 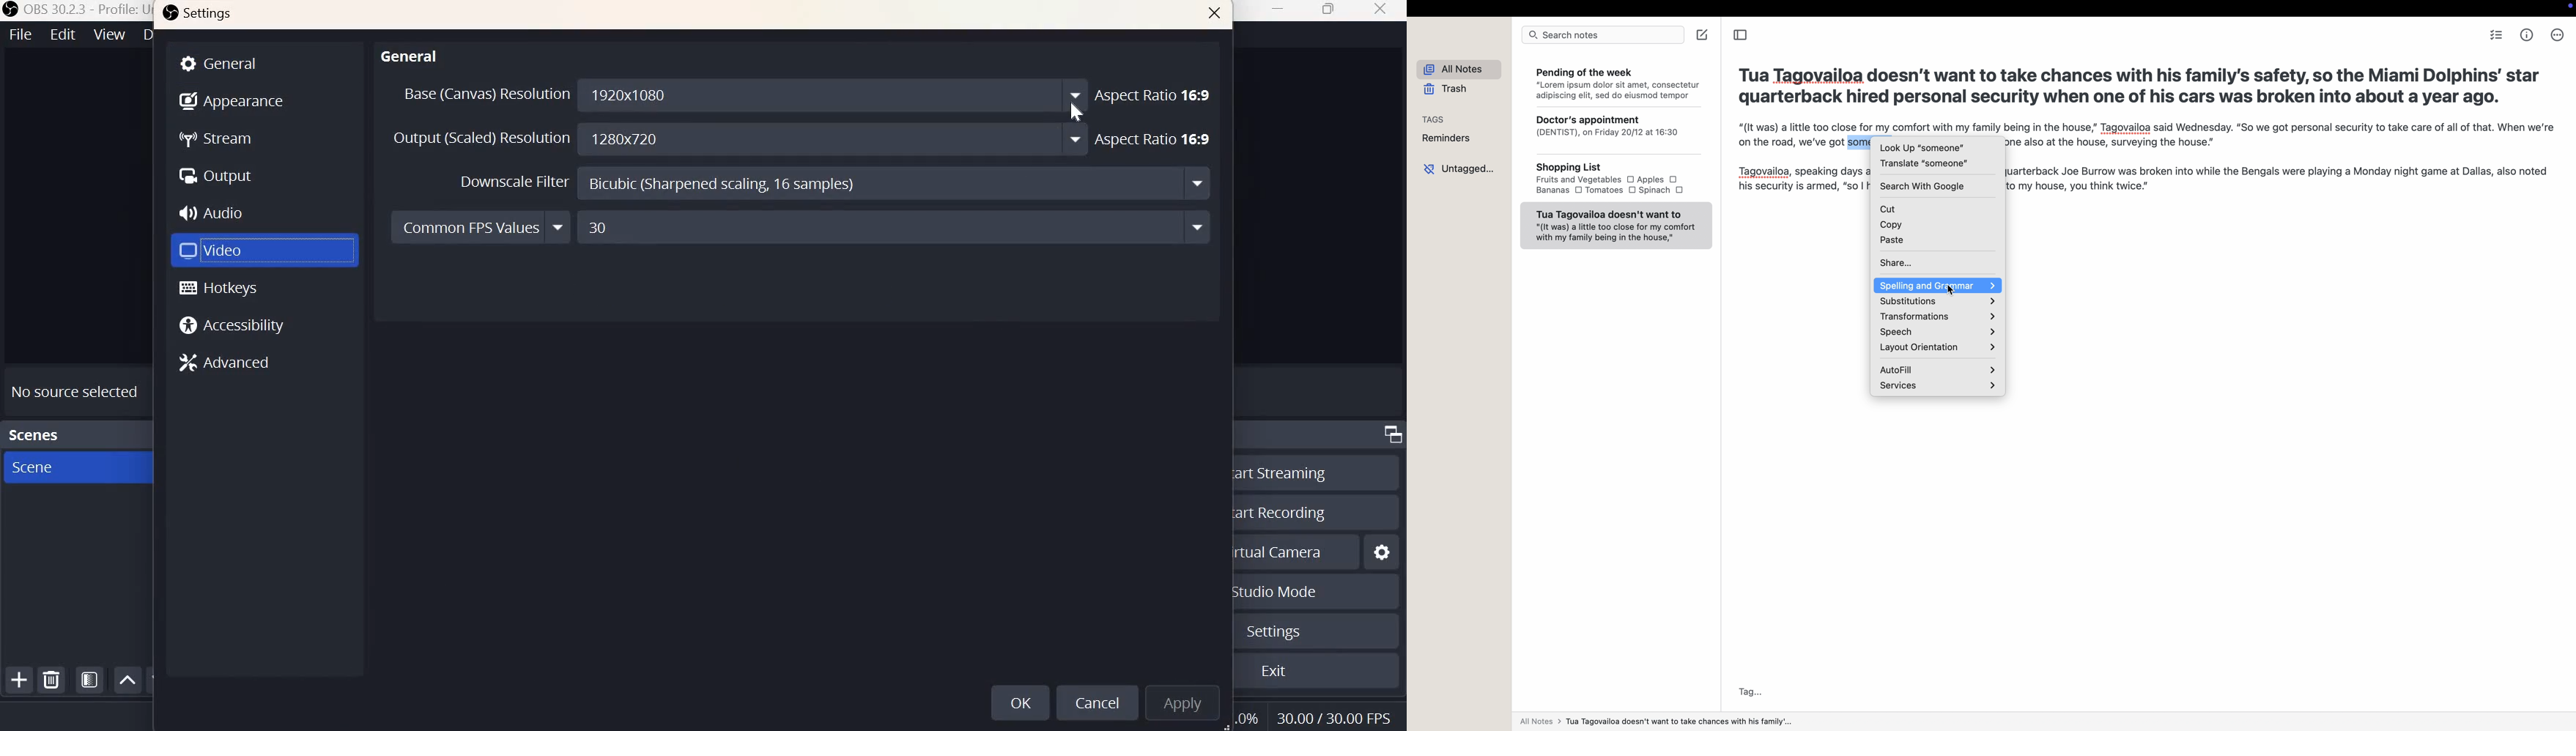 What do you see at coordinates (1095, 701) in the screenshot?
I see `Cancel` at bounding box center [1095, 701].